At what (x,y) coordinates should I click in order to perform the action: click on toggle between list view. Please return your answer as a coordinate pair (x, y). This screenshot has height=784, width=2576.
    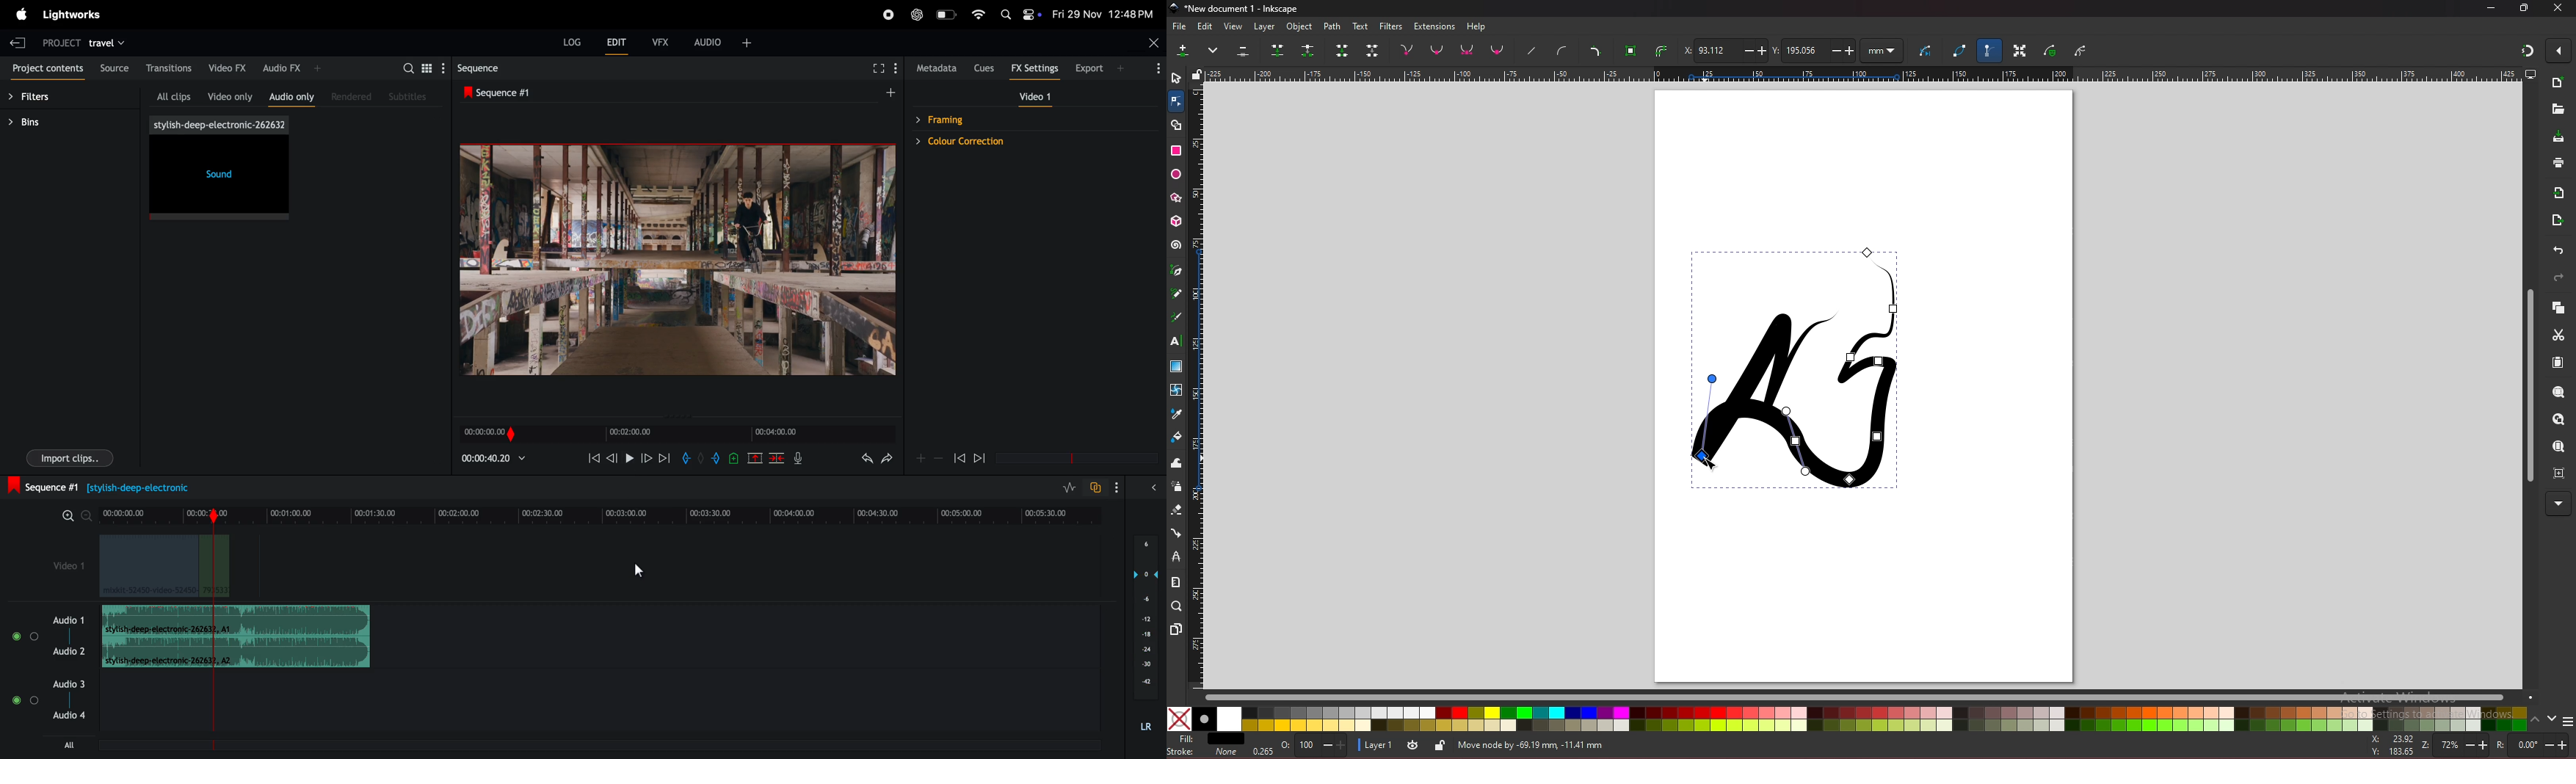
    Looking at the image, I should click on (425, 67).